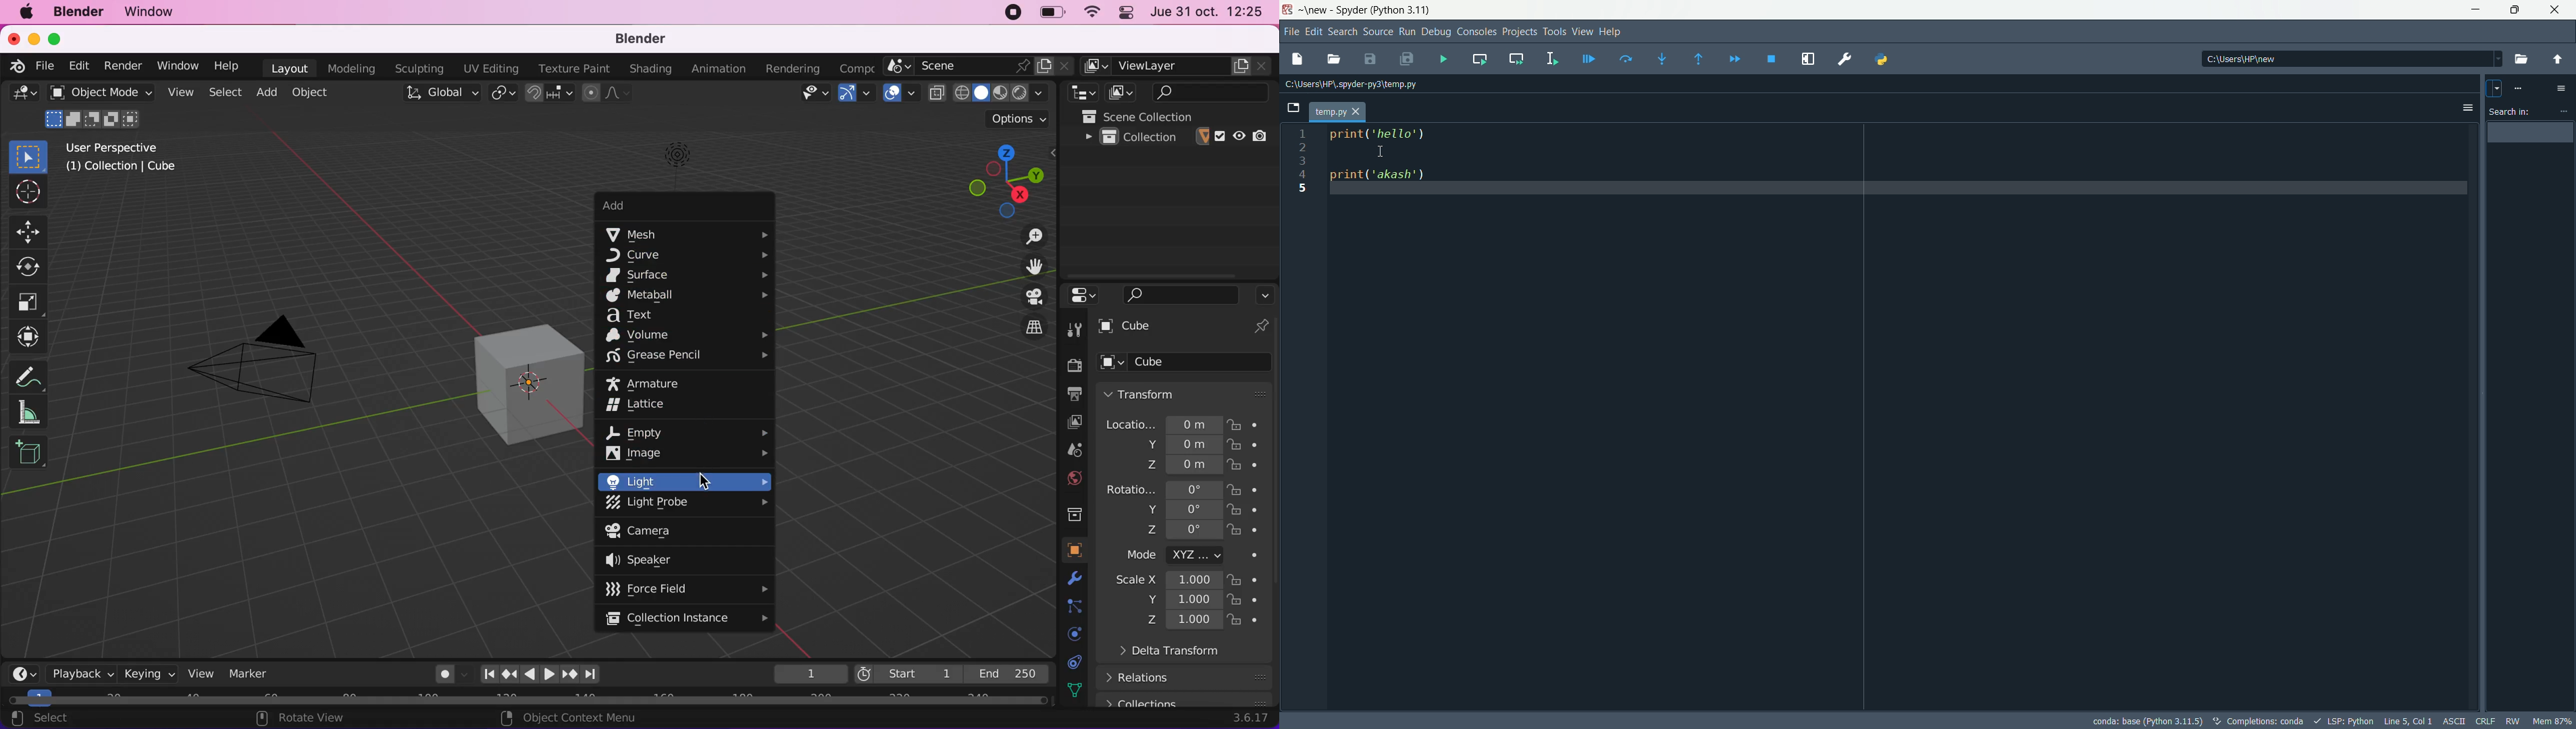 The image size is (2576, 756). I want to click on z 0m, so click(1180, 466).